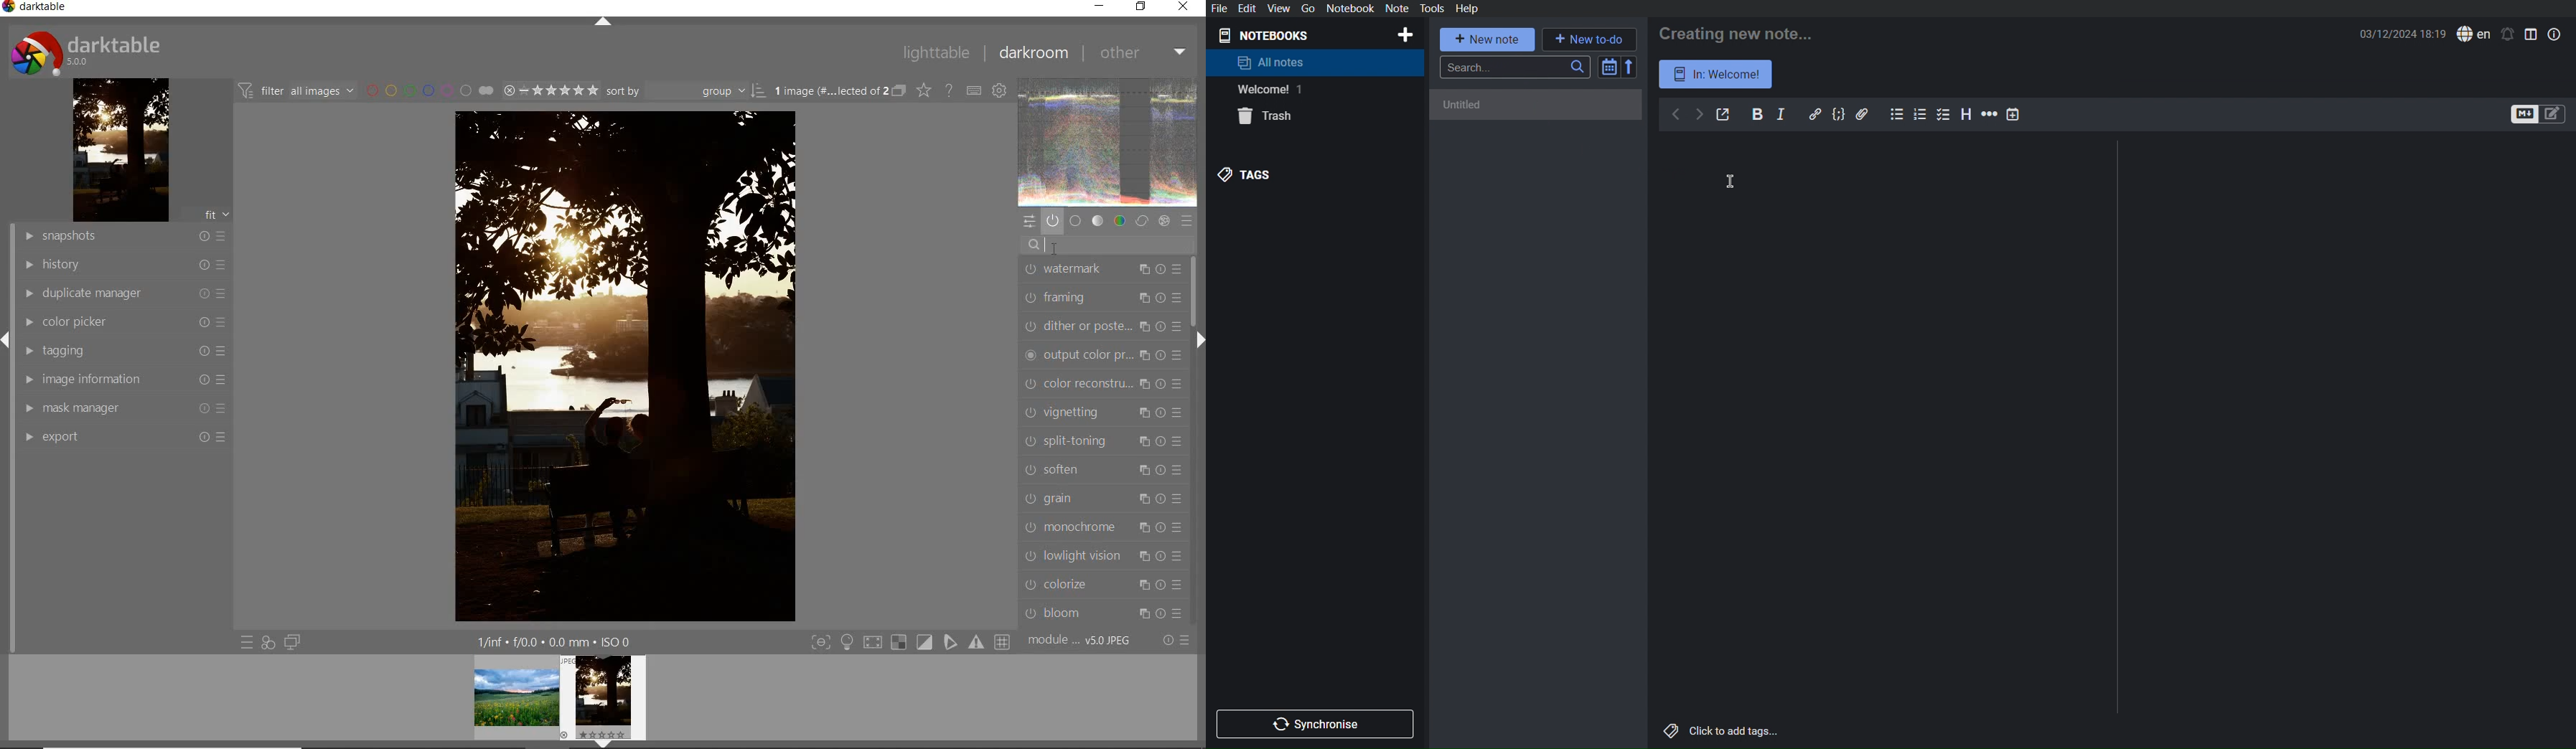 The height and width of the screenshot is (756, 2576). I want to click on Note, so click(1396, 9).